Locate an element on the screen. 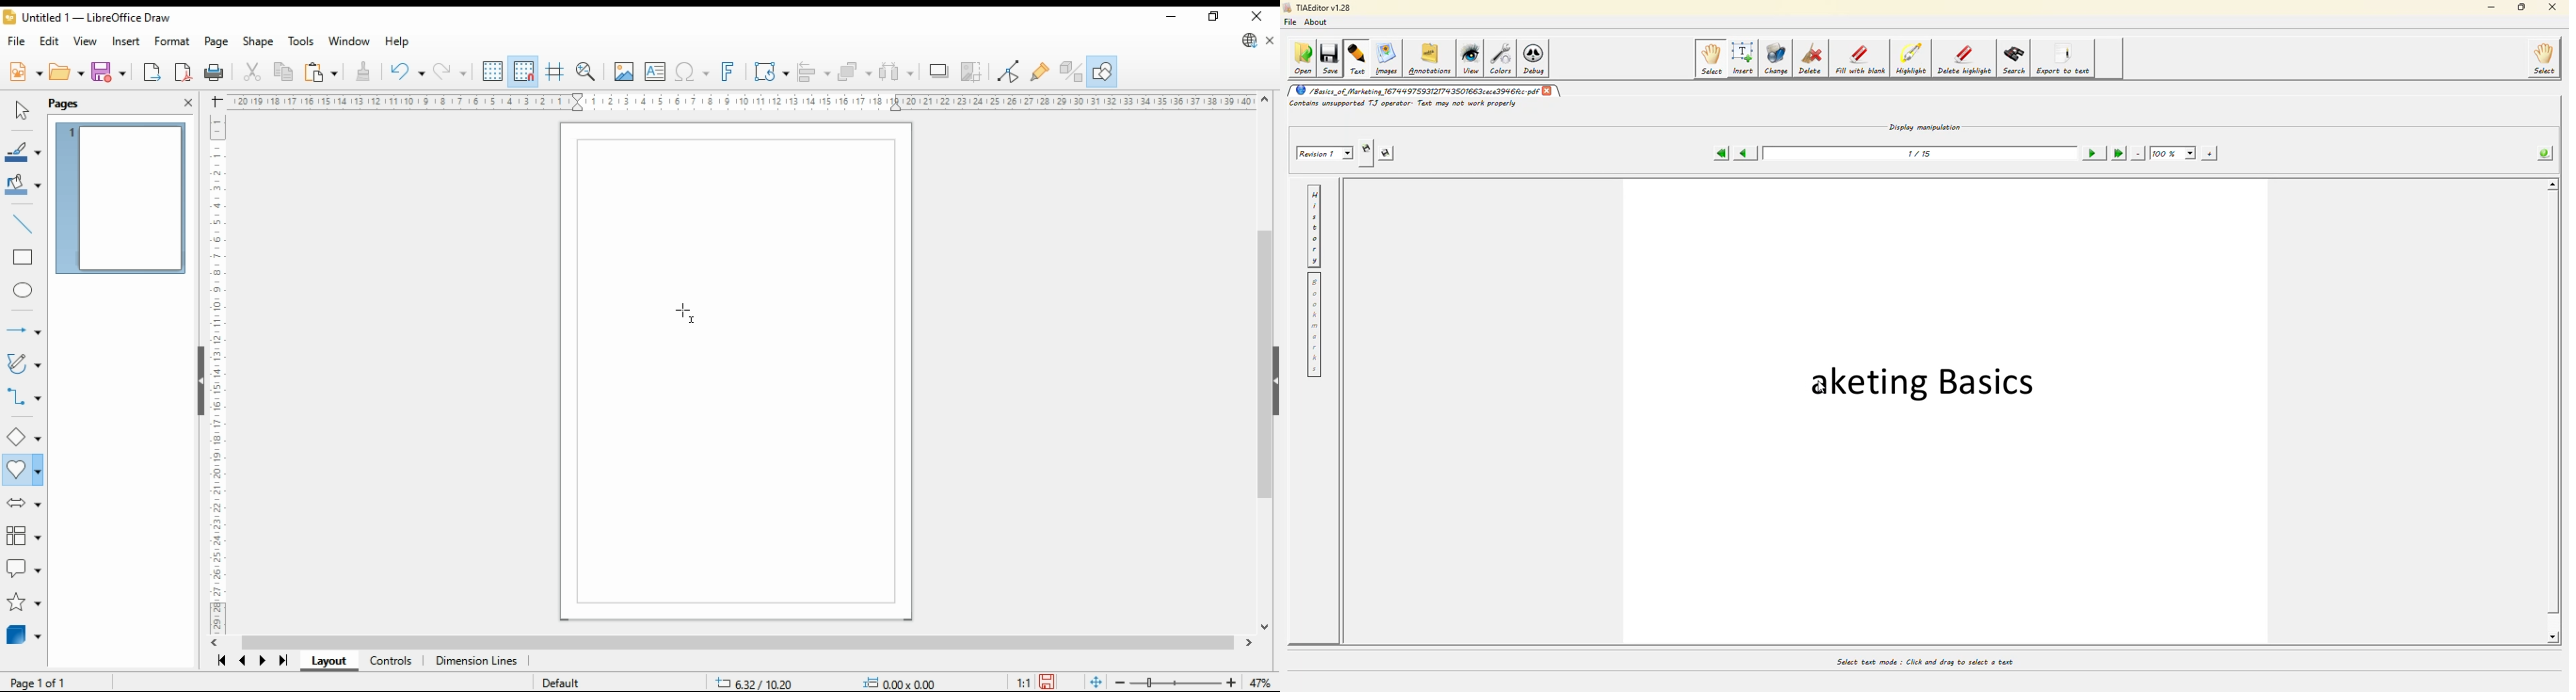 This screenshot has width=2576, height=700. hide button is located at coordinates (199, 380).